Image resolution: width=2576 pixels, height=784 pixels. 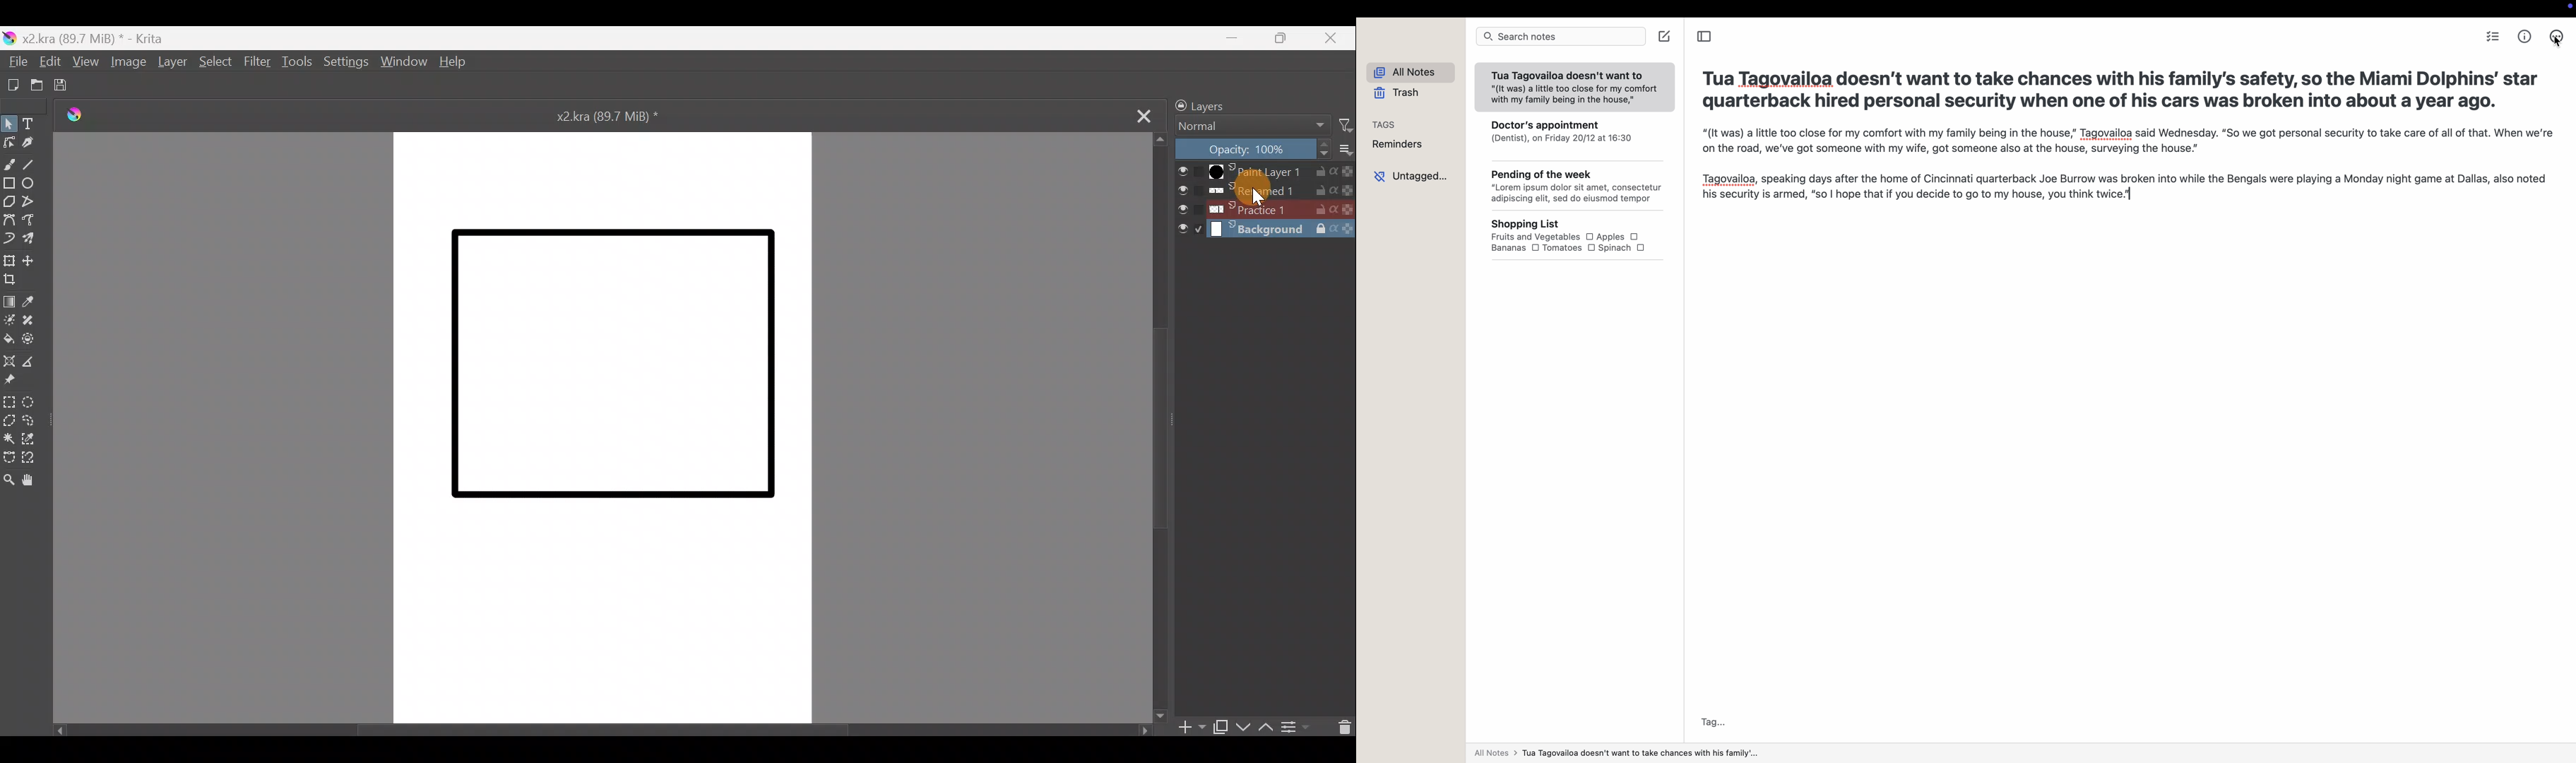 I want to click on Dynamic brush tool, so click(x=8, y=238).